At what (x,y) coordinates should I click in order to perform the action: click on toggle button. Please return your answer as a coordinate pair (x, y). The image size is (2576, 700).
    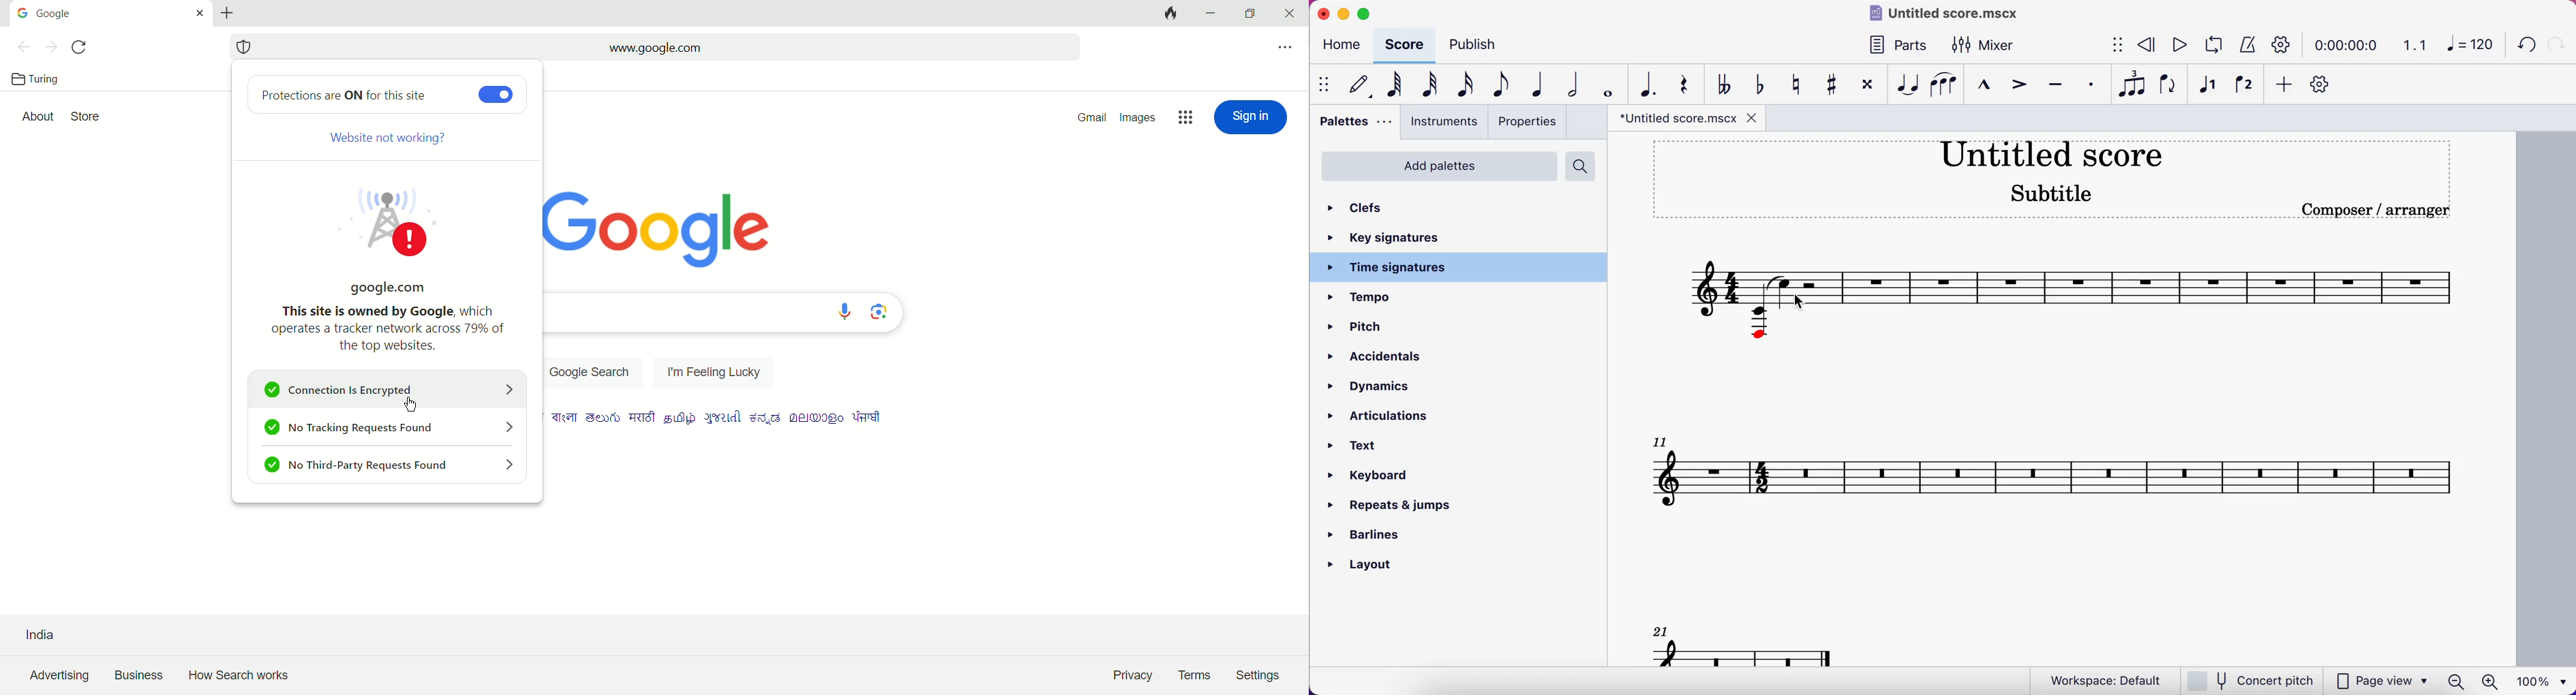
    Looking at the image, I should click on (492, 95).